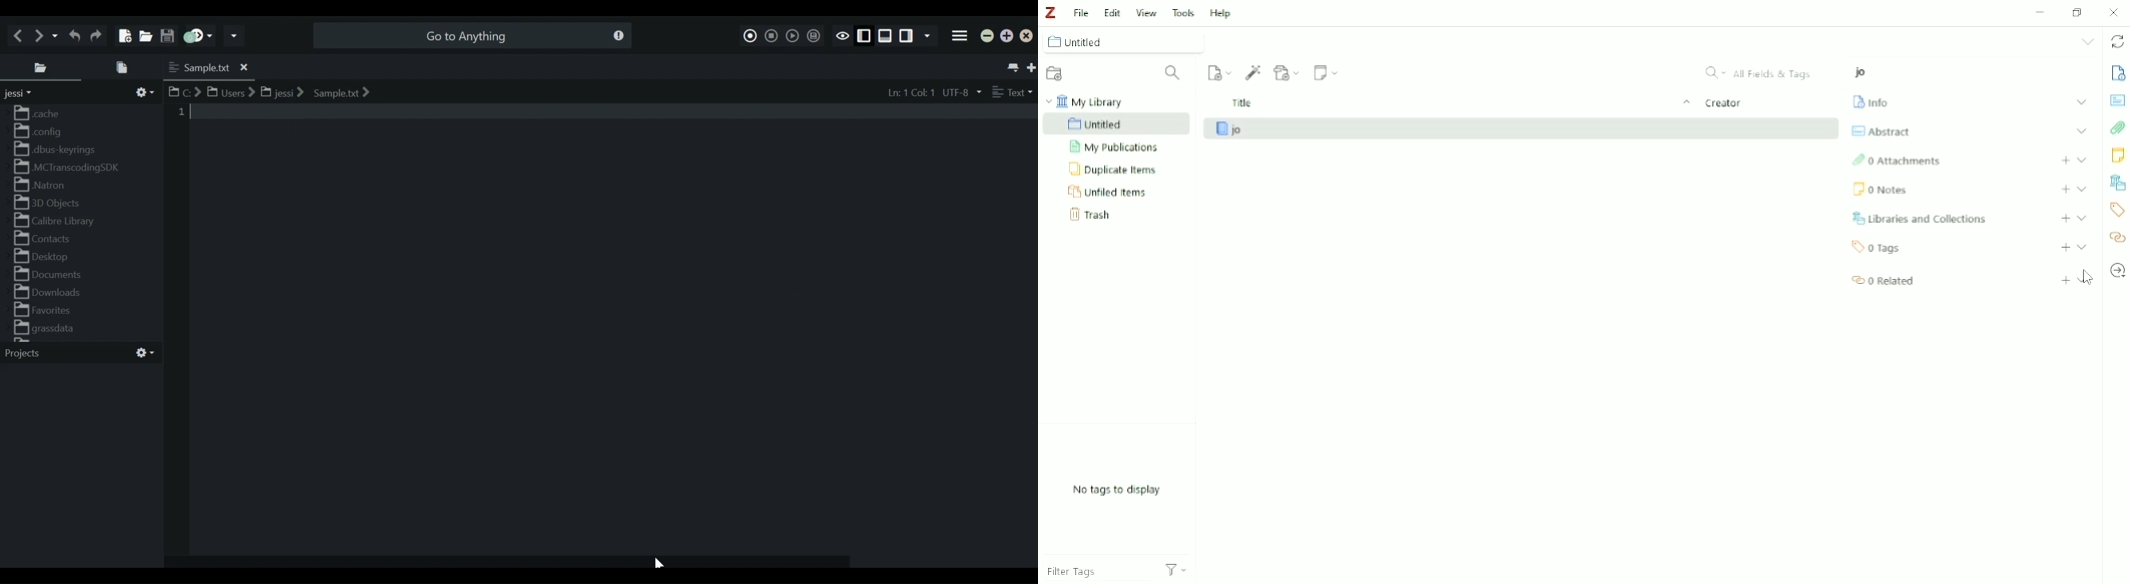  What do you see at coordinates (2116, 155) in the screenshot?
I see `Notes` at bounding box center [2116, 155].